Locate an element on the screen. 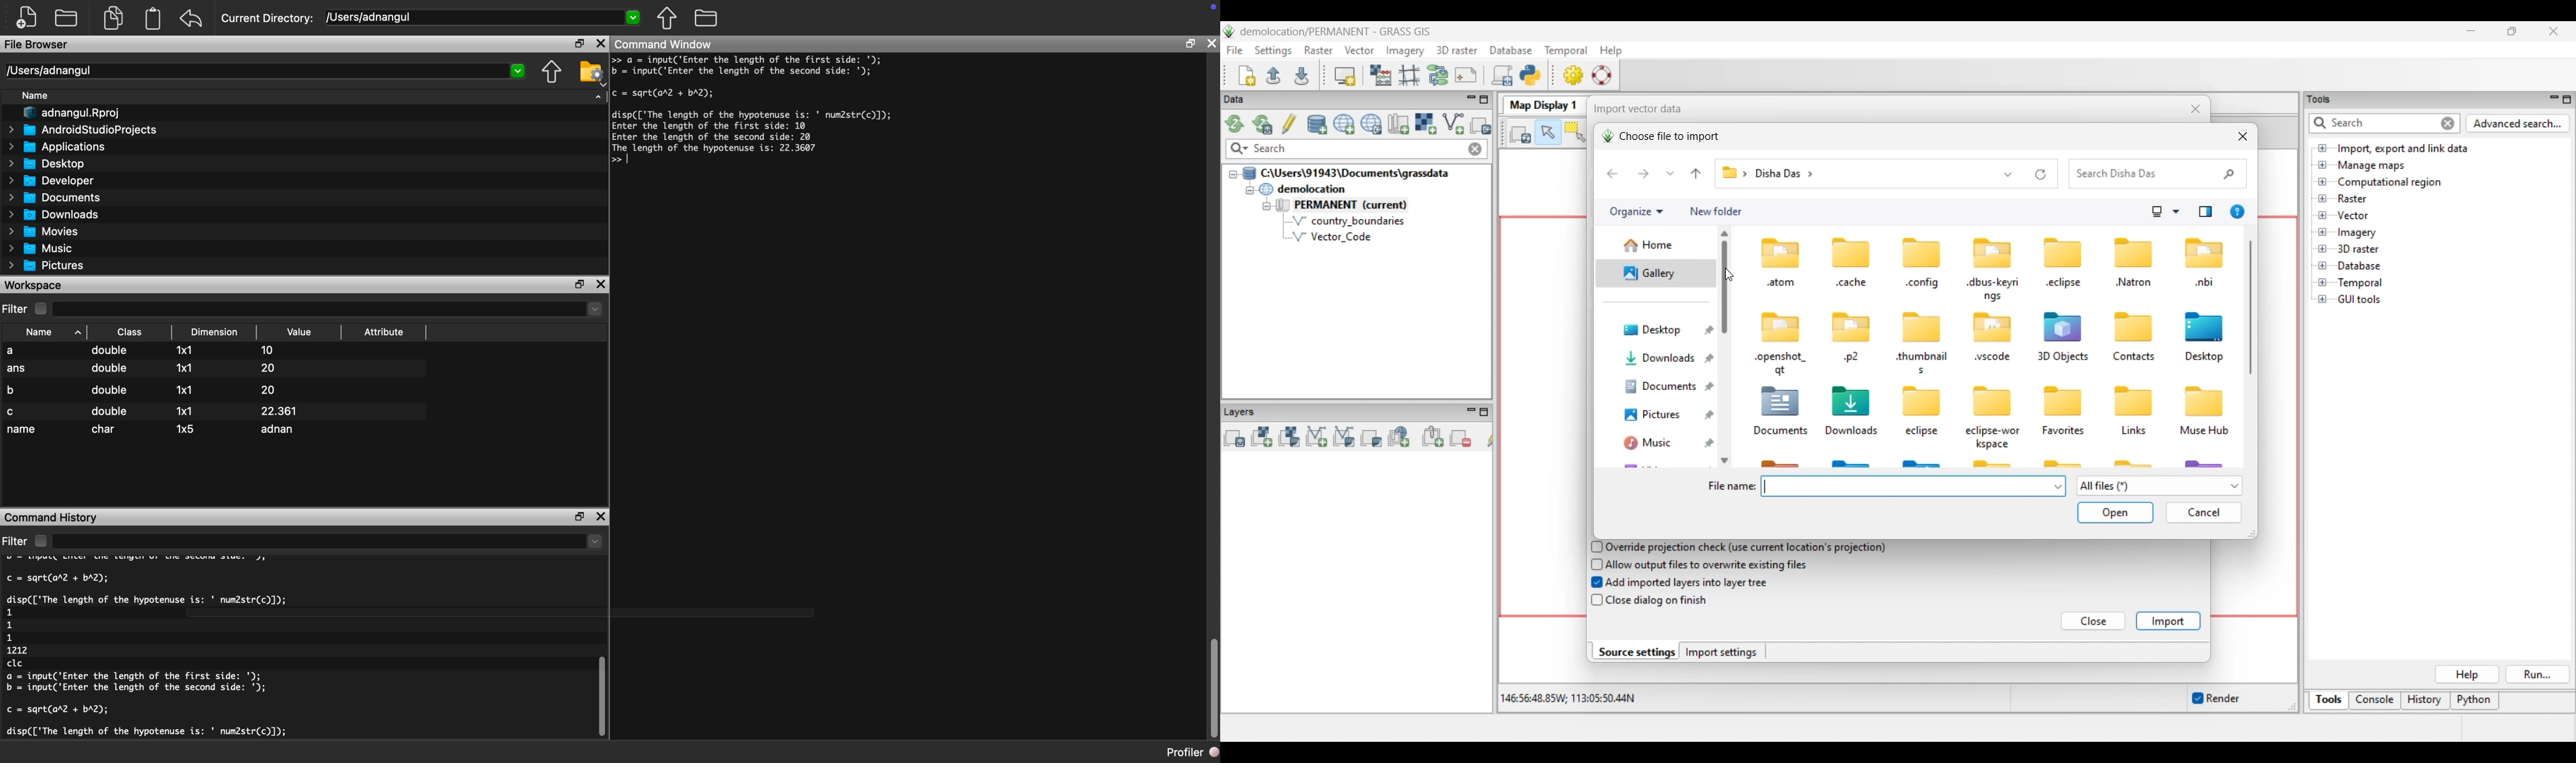 The height and width of the screenshot is (784, 2576). 1x1 is located at coordinates (184, 367).